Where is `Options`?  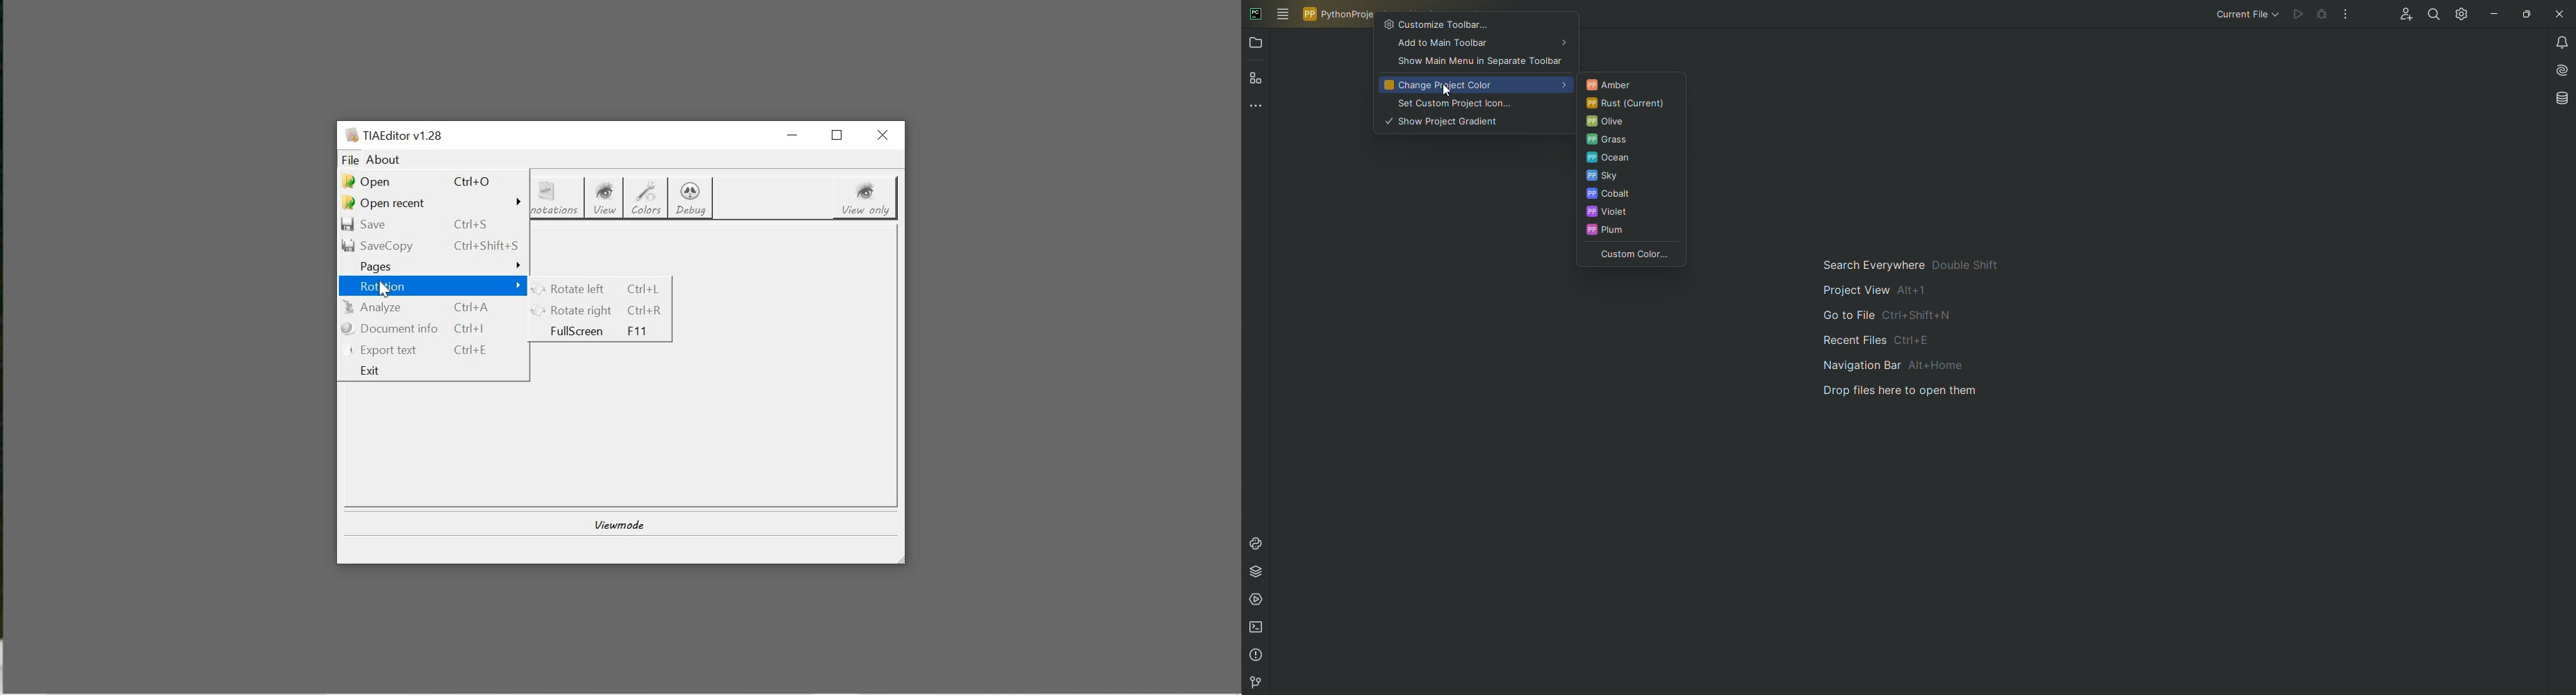 Options is located at coordinates (2346, 14).